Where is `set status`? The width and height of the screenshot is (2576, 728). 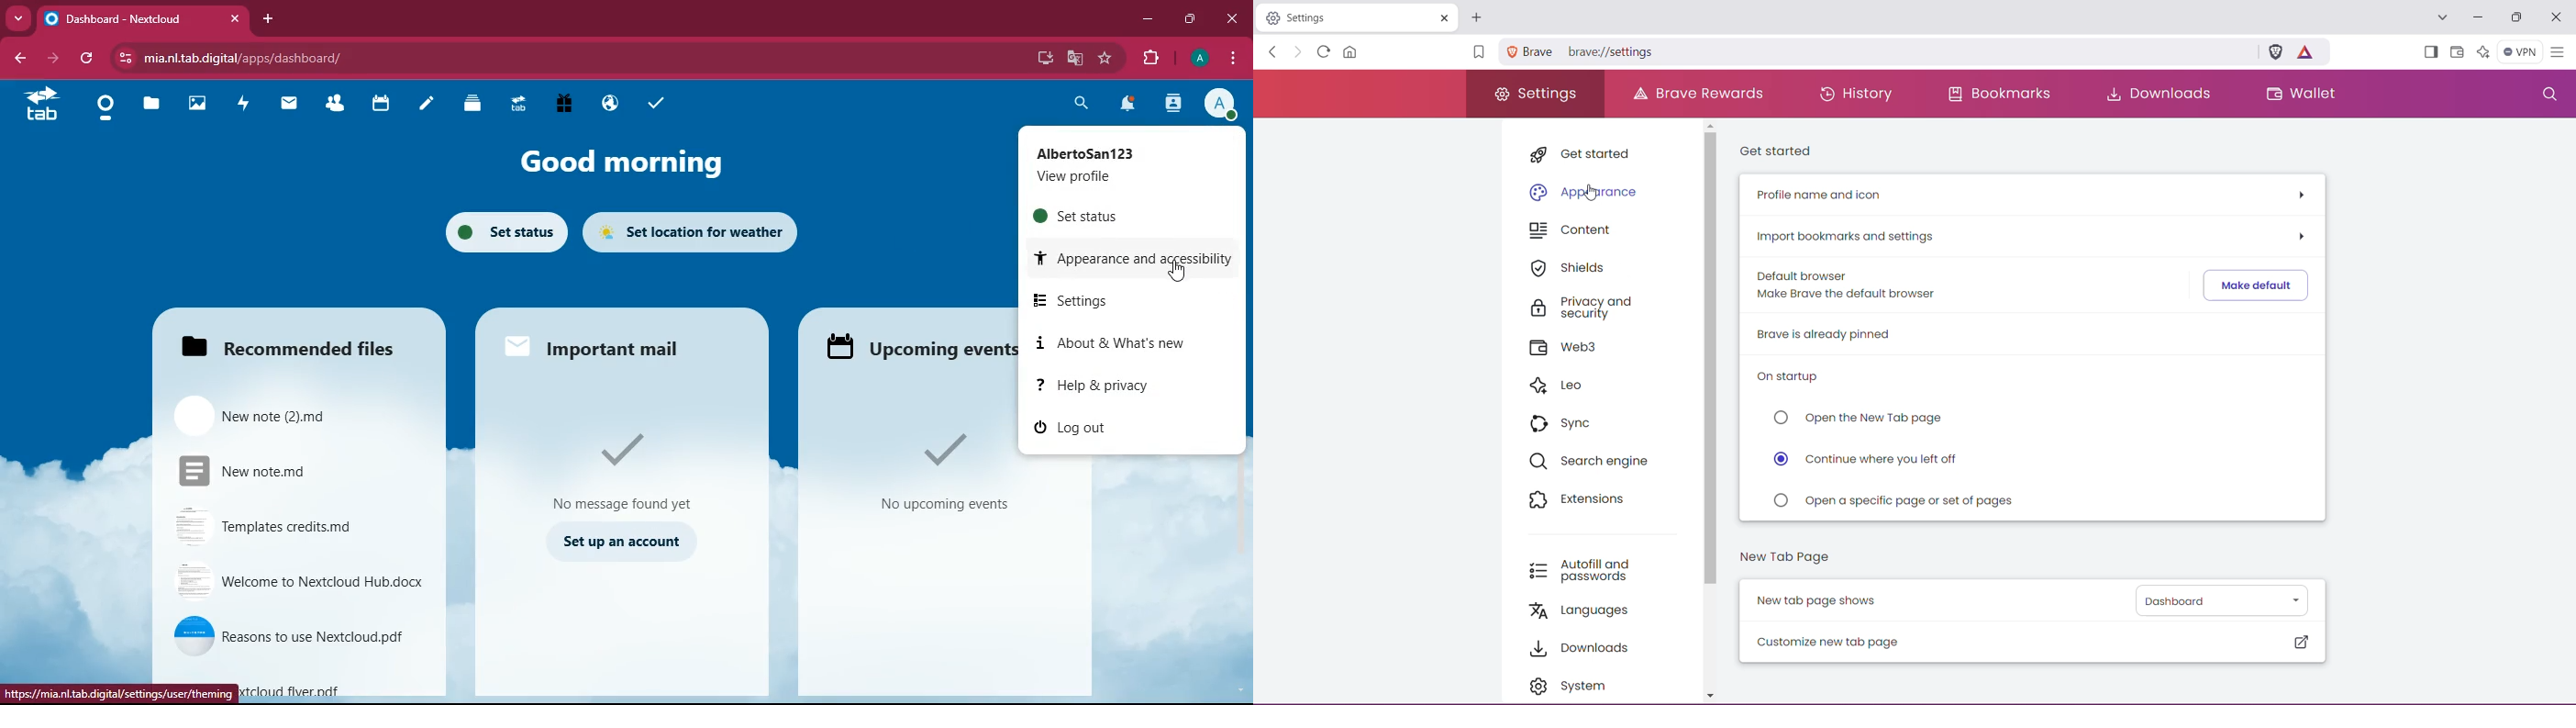 set status is located at coordinates (505, 233).